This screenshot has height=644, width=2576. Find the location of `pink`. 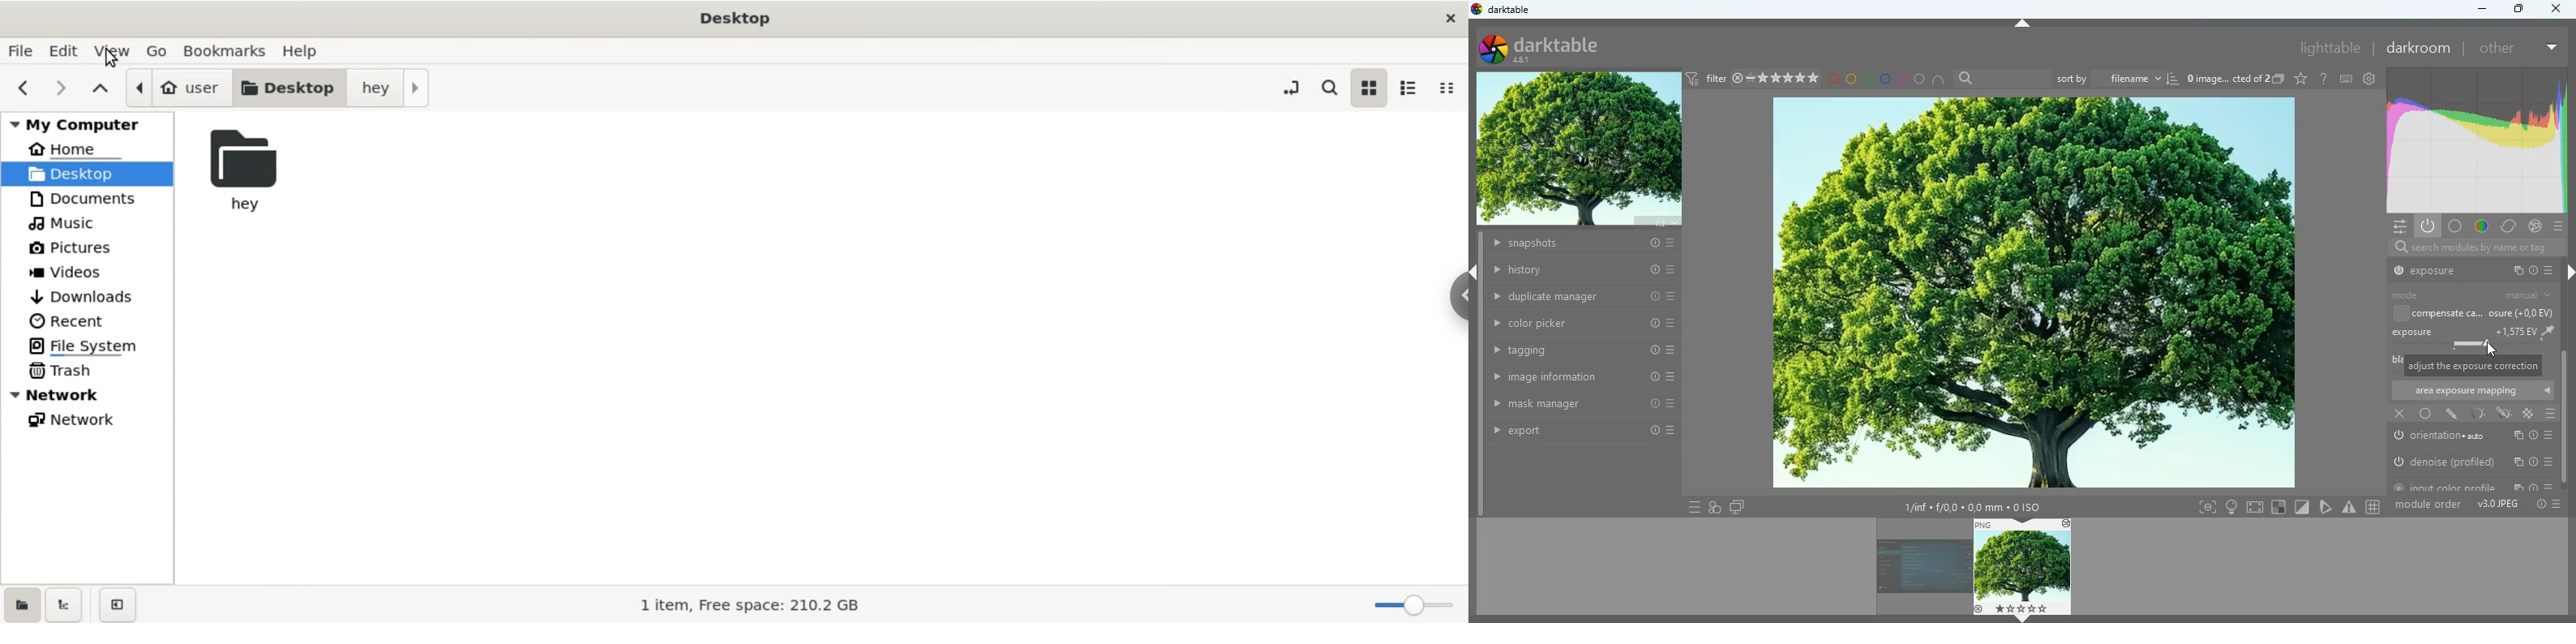

pink is located at coordinates (1901, 79).